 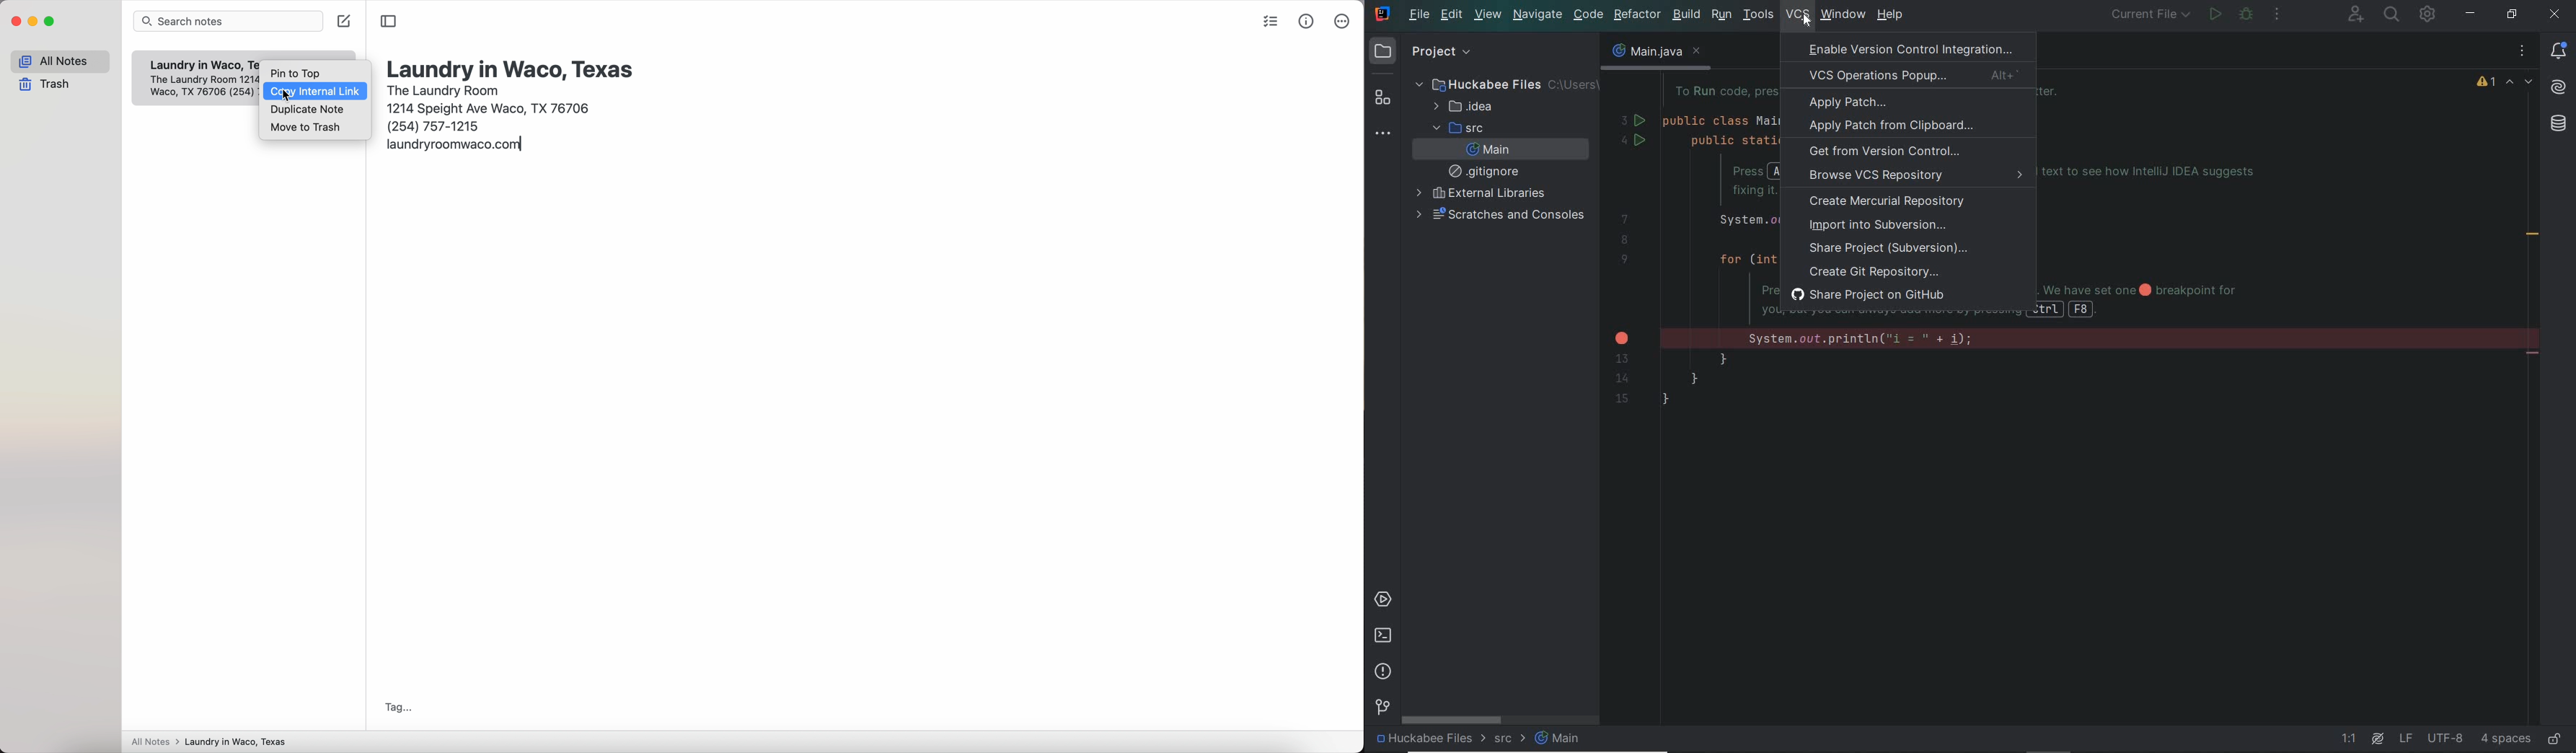 I want to click on external libraries, so click(x=1479, y=193).